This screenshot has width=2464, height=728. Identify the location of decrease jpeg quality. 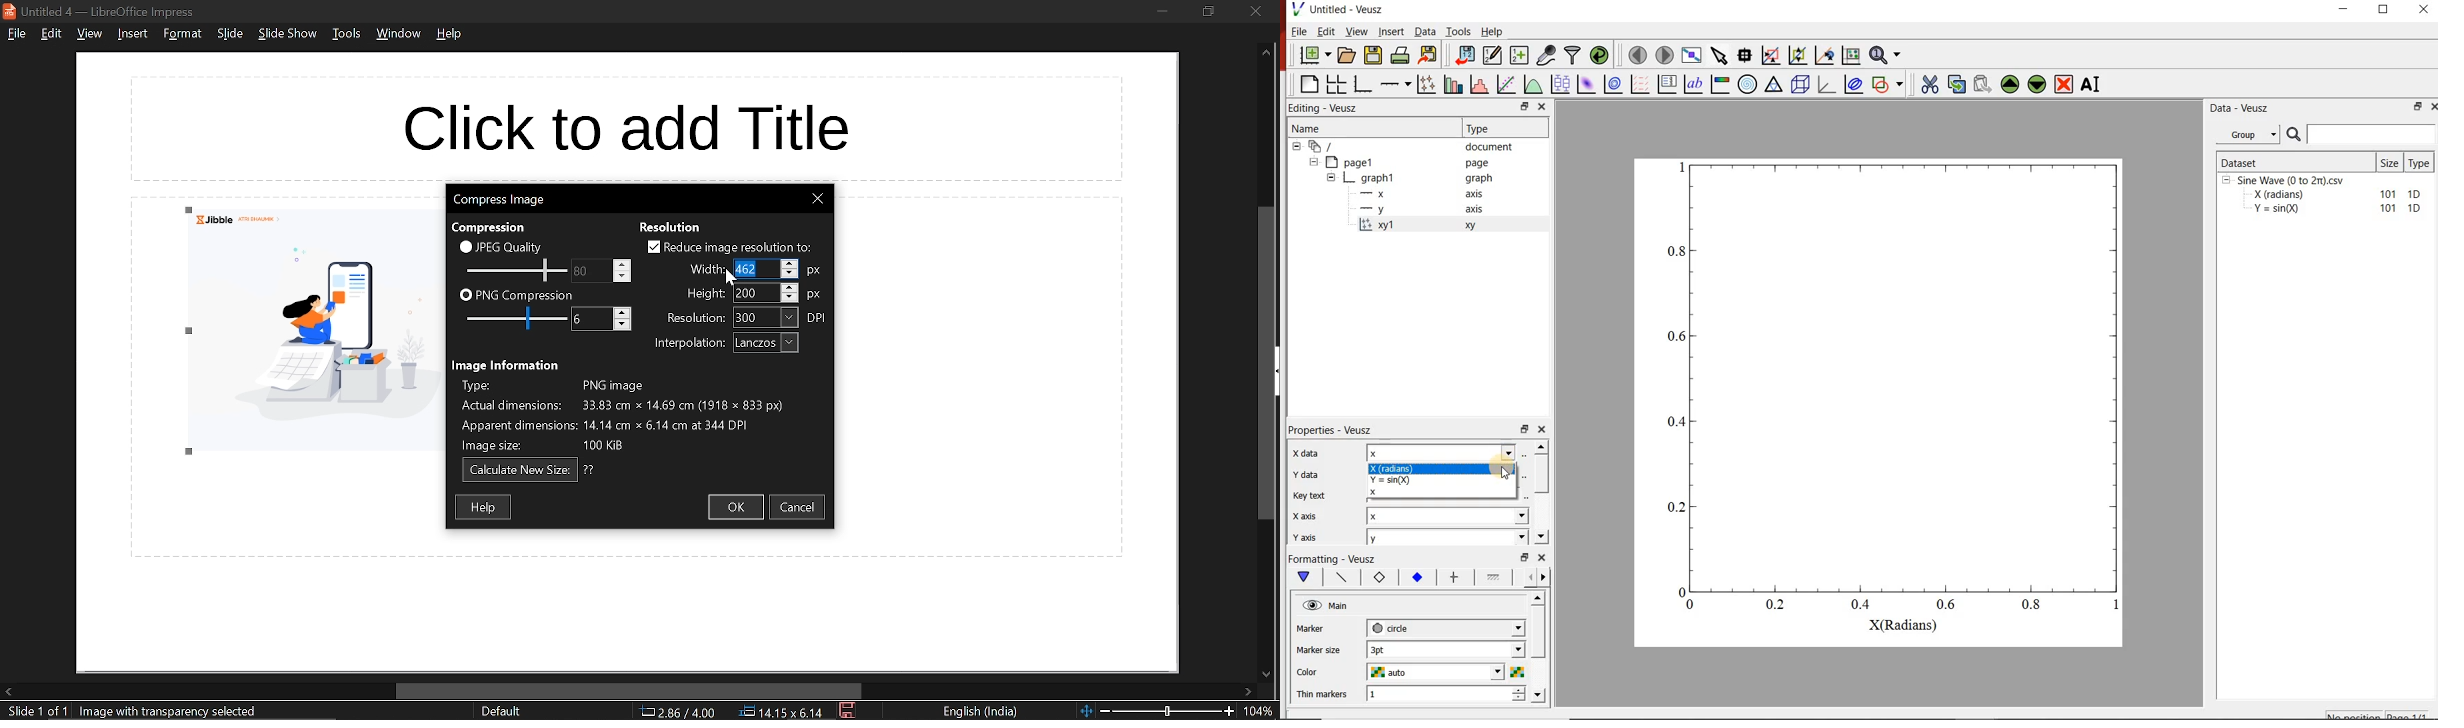
(621, 276).